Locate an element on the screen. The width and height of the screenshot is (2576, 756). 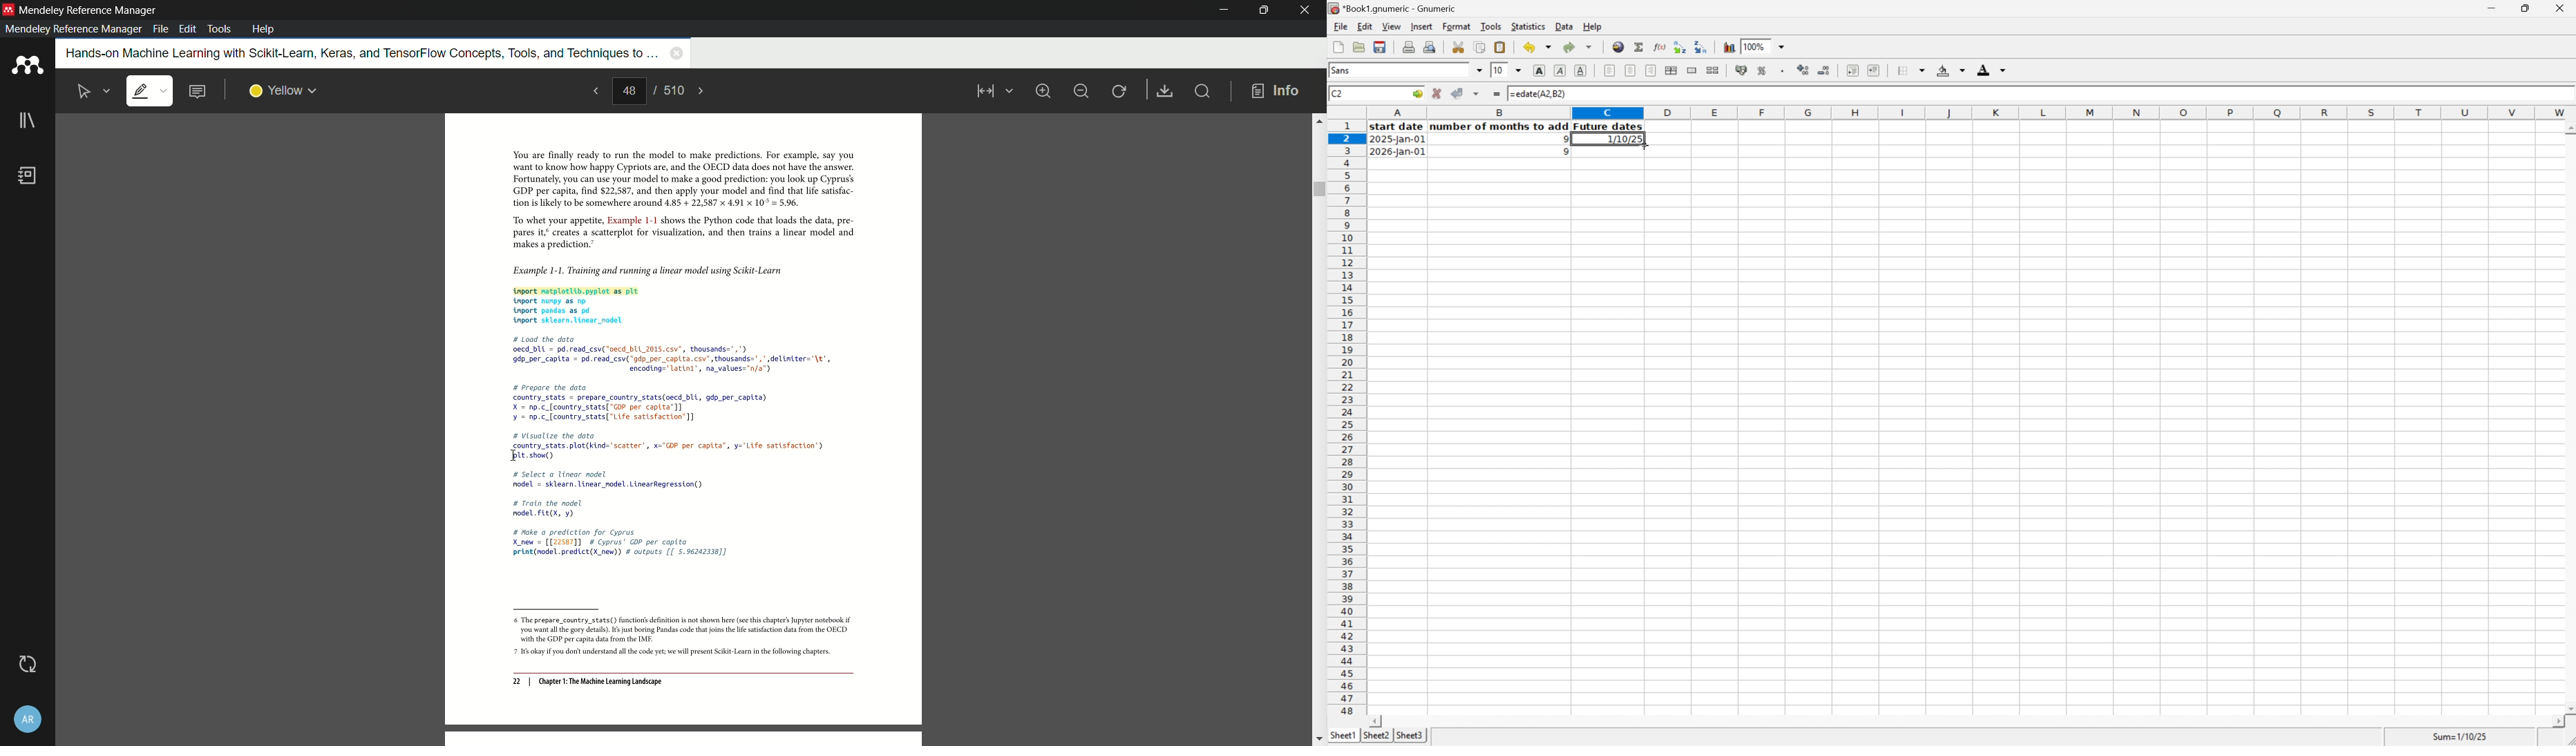
info is located at coordinates (1276, 92).